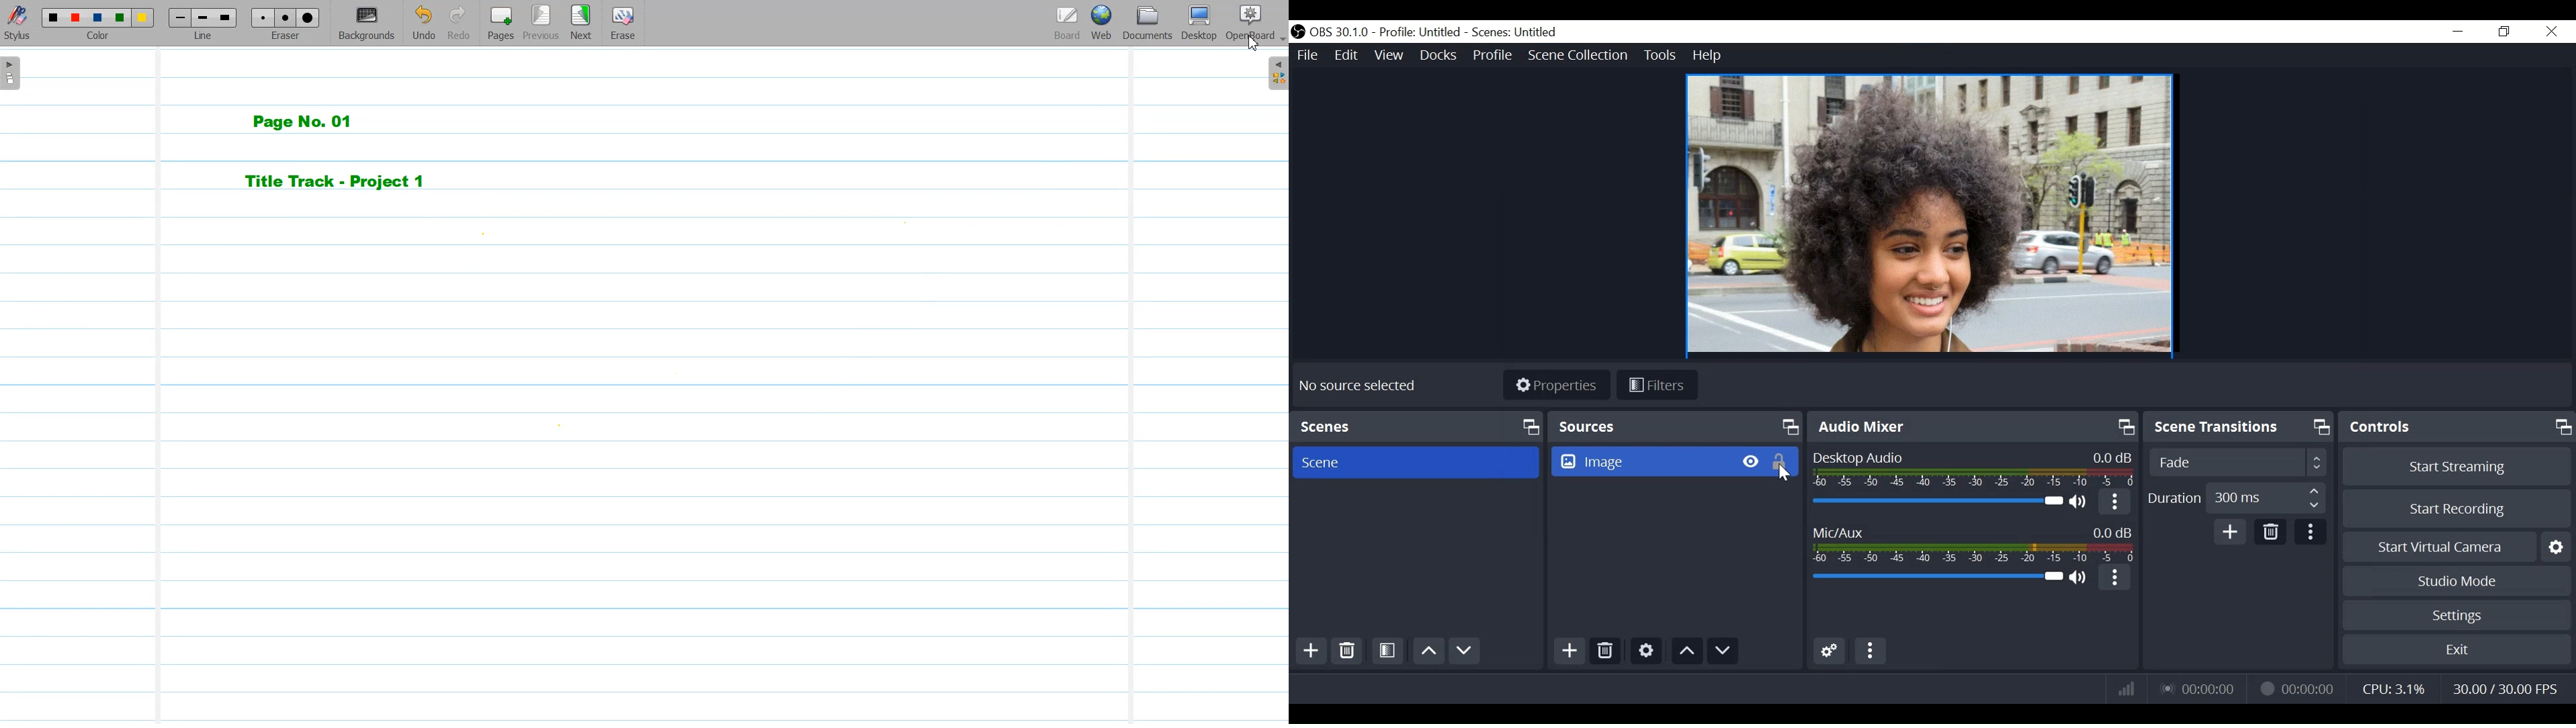 The width and height of the screenshot is (2576, 728). I want to click on Scenes: Untitled, so click(1517, 32).